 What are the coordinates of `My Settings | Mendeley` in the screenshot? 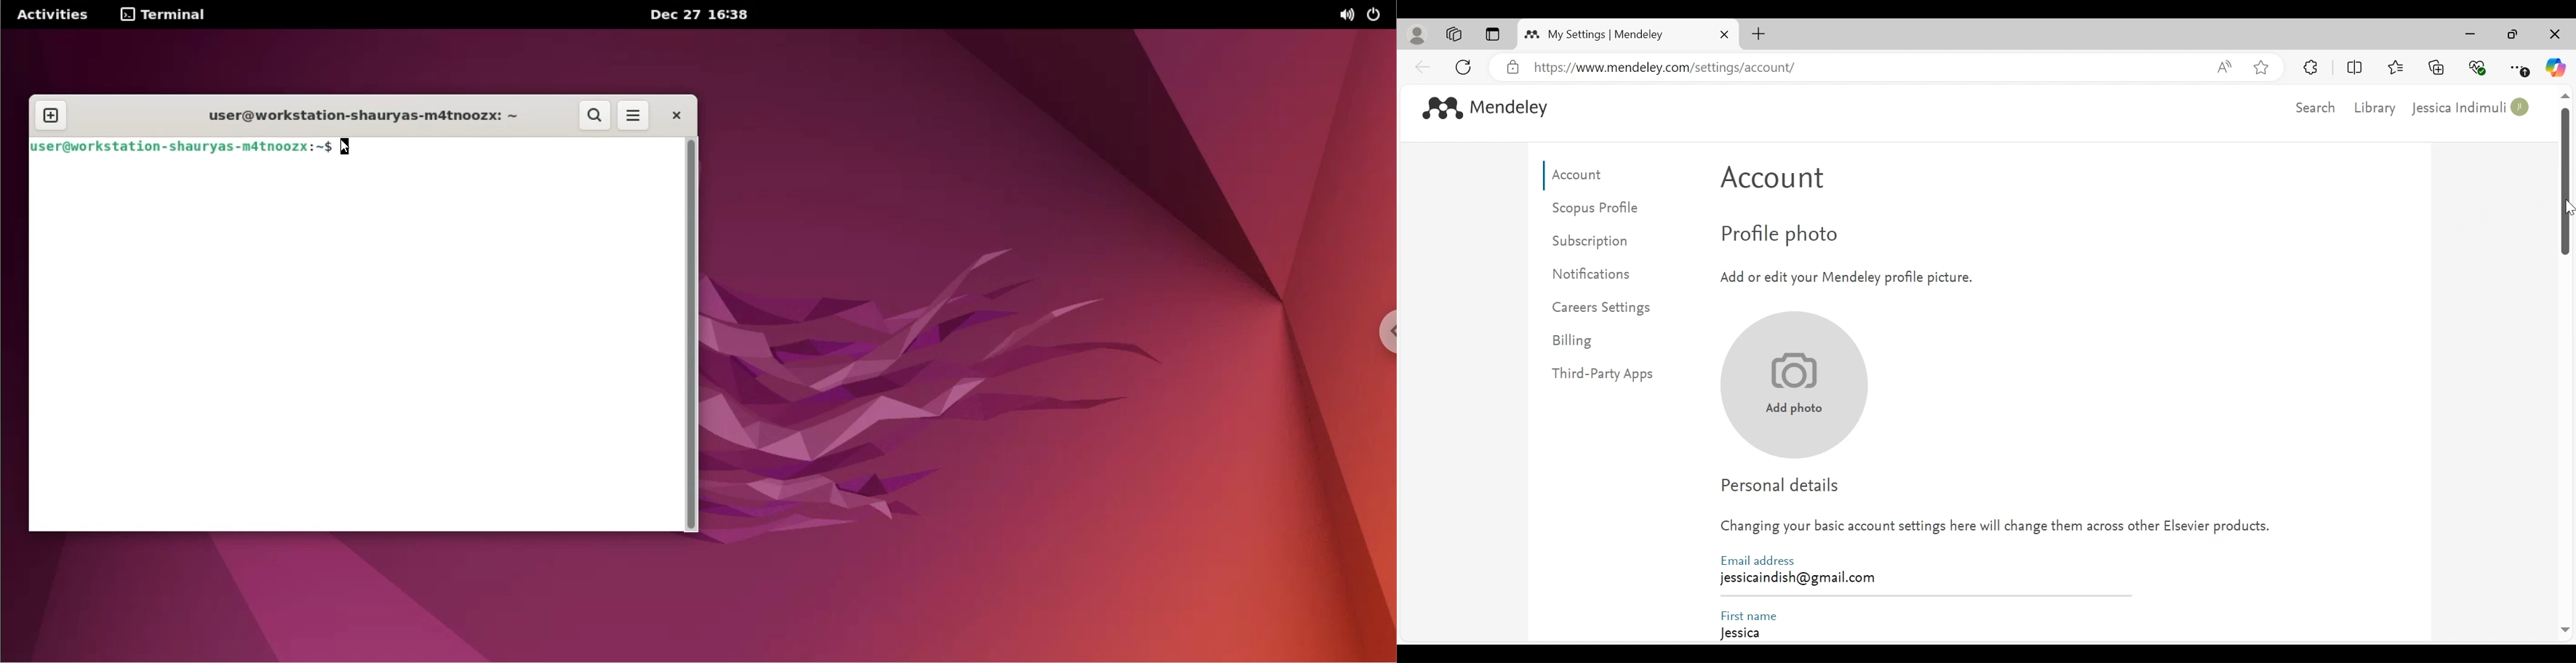 It's located at (1606, 34).